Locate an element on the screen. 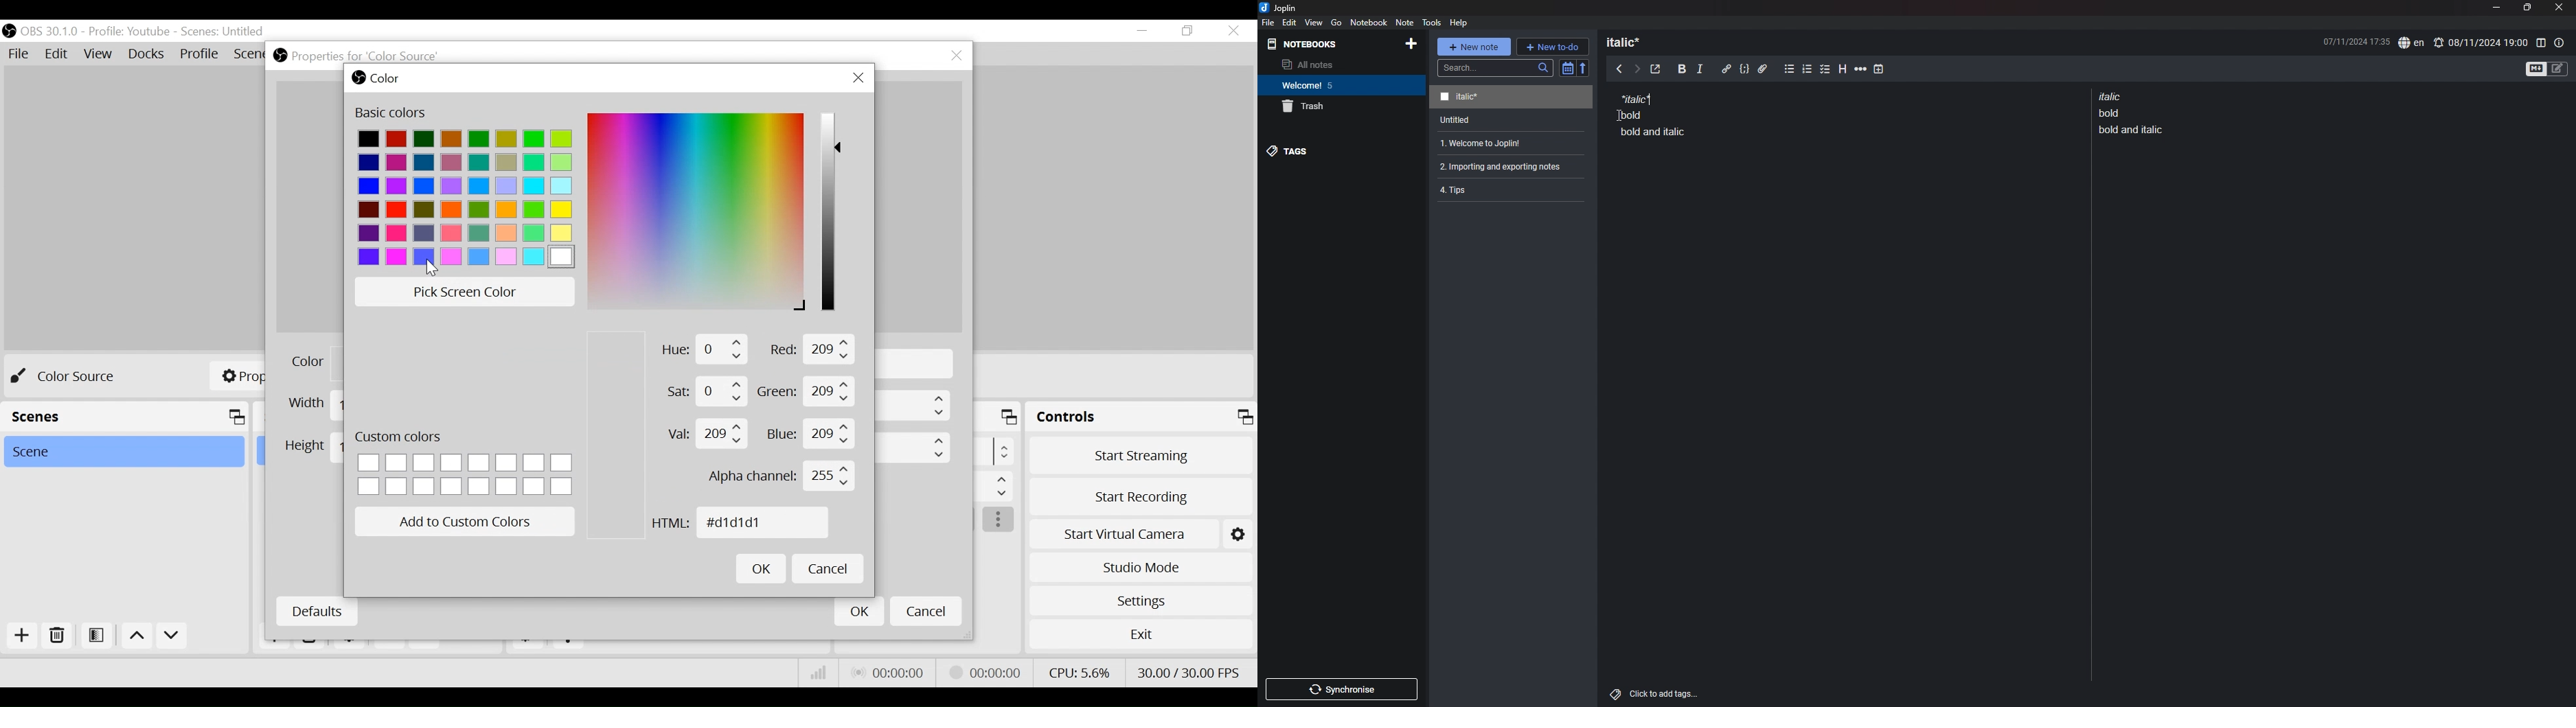  new note is located at coordinates (1473, 47).